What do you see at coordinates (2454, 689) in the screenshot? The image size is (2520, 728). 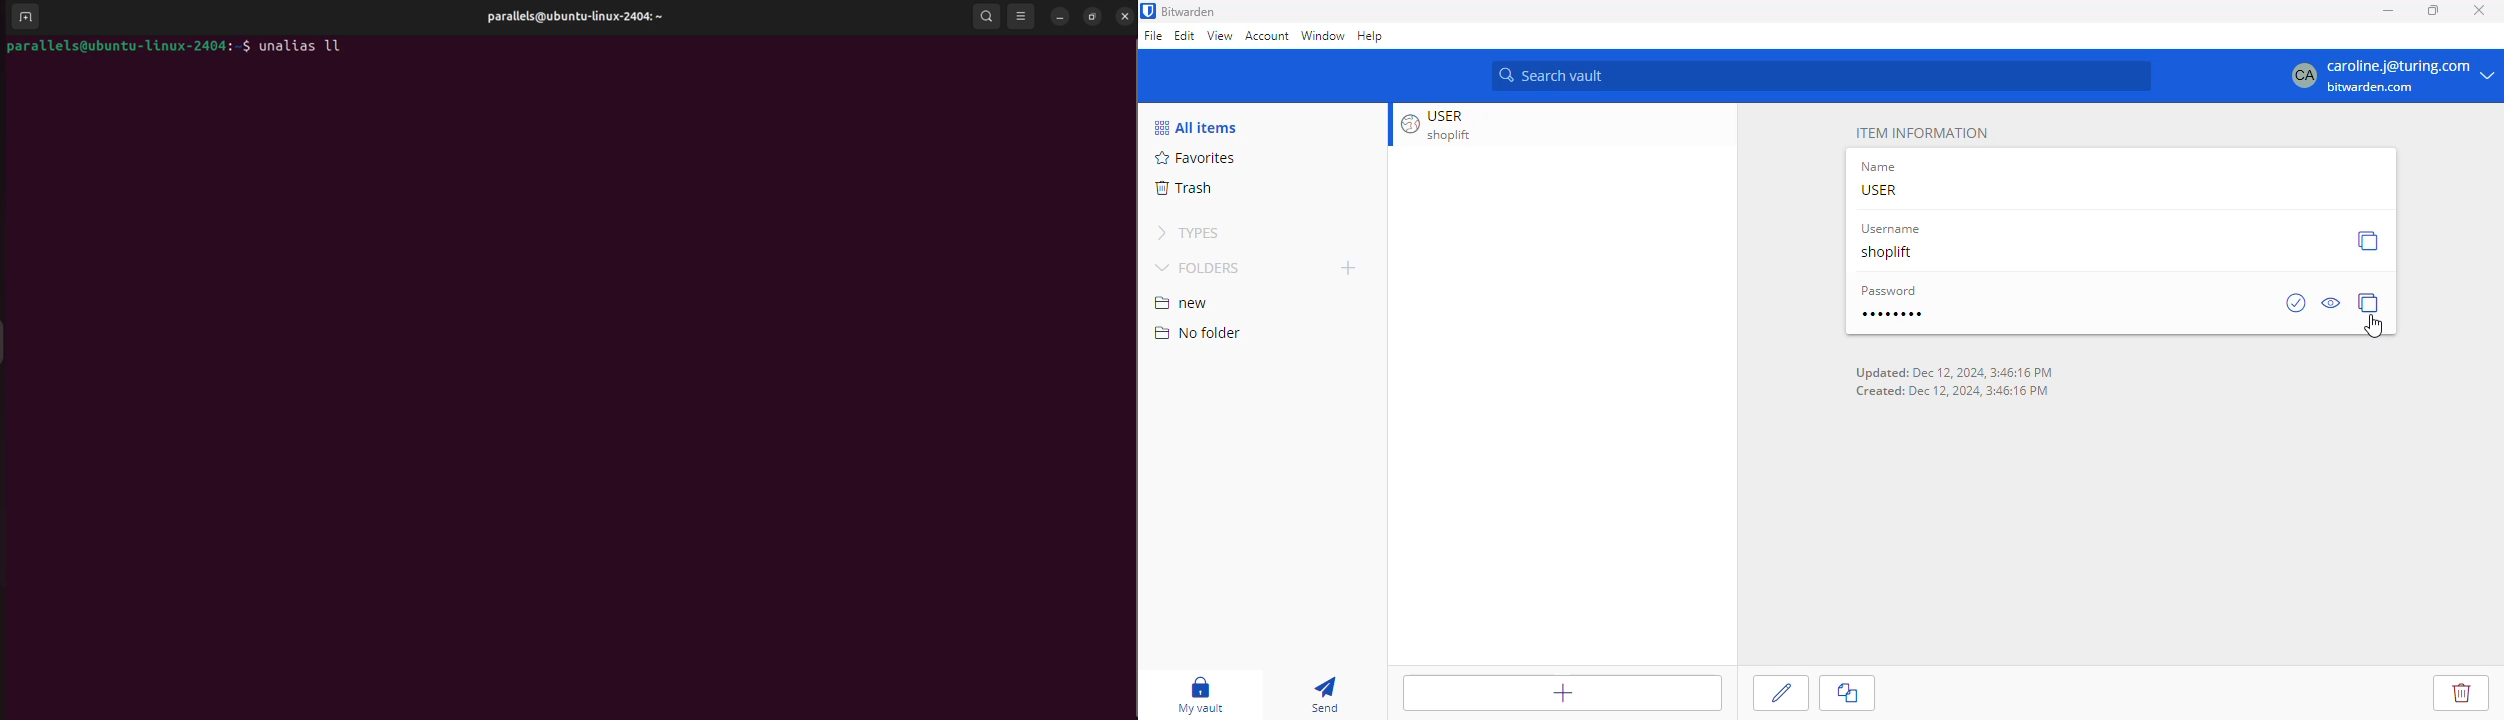 I see `delete` at bounding box center [2454, 689].